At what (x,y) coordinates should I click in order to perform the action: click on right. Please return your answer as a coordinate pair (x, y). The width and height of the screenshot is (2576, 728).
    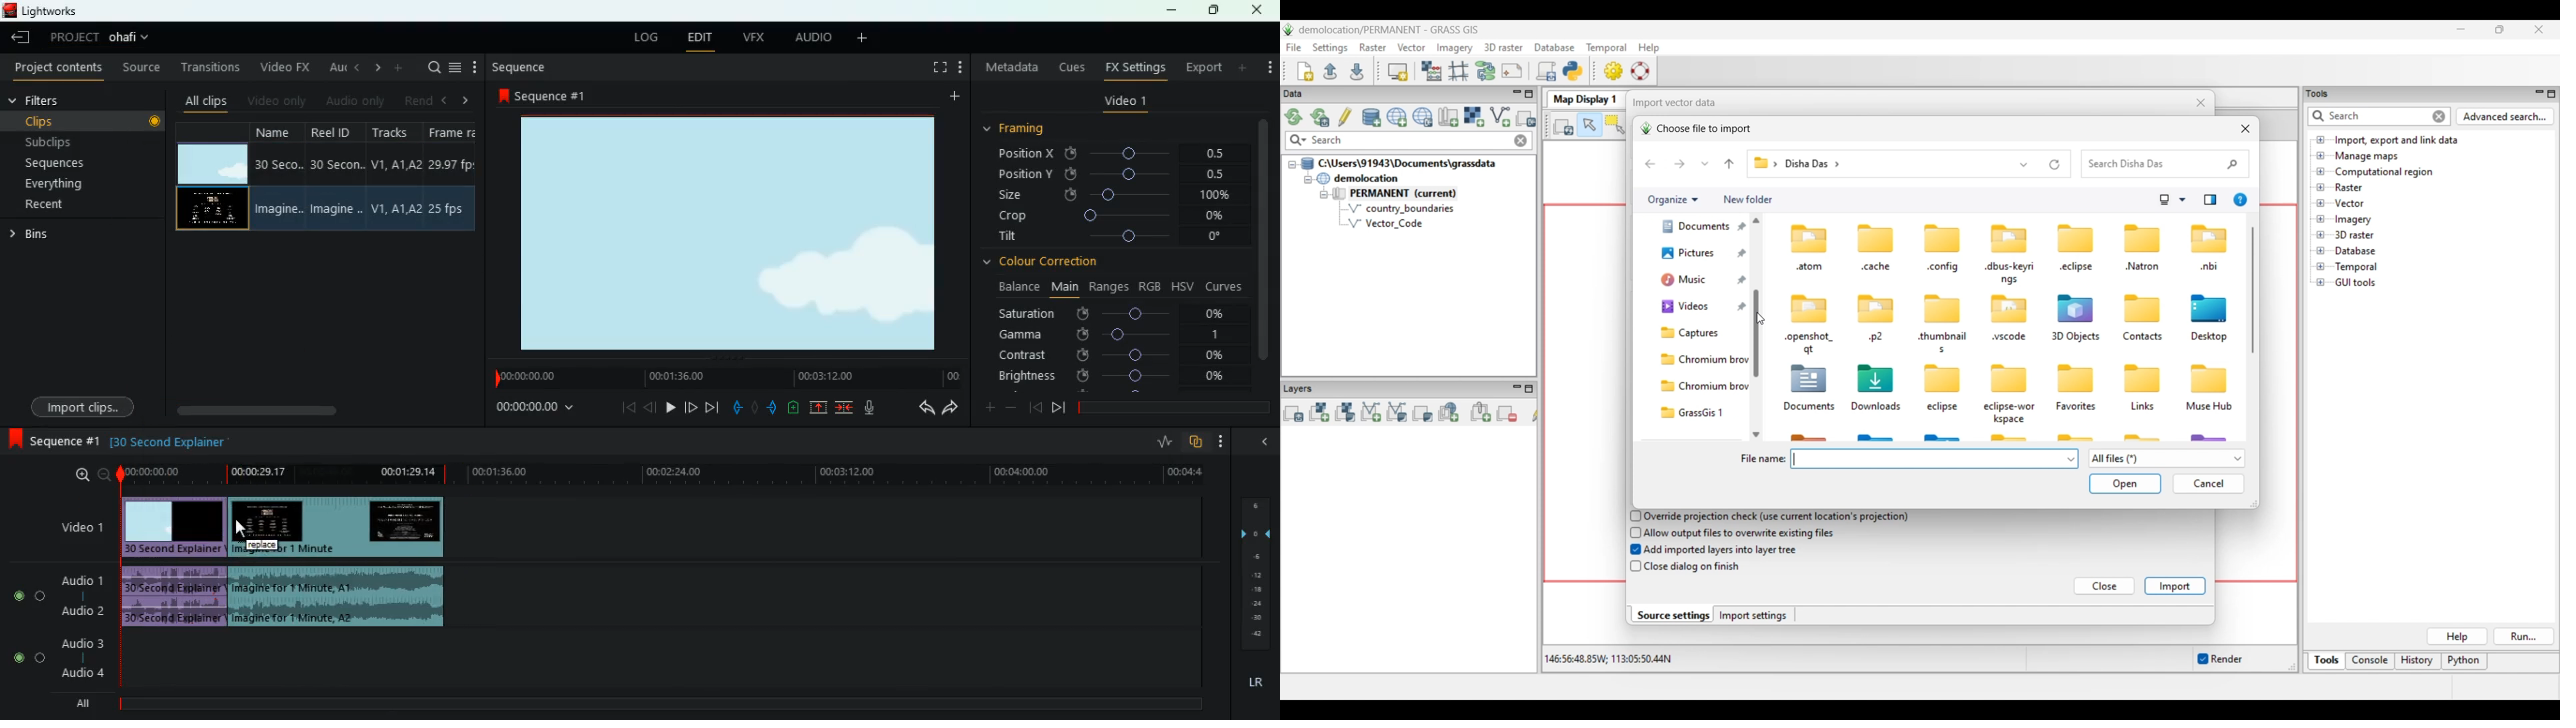
    Looking at the image, I should click on (466, 101).